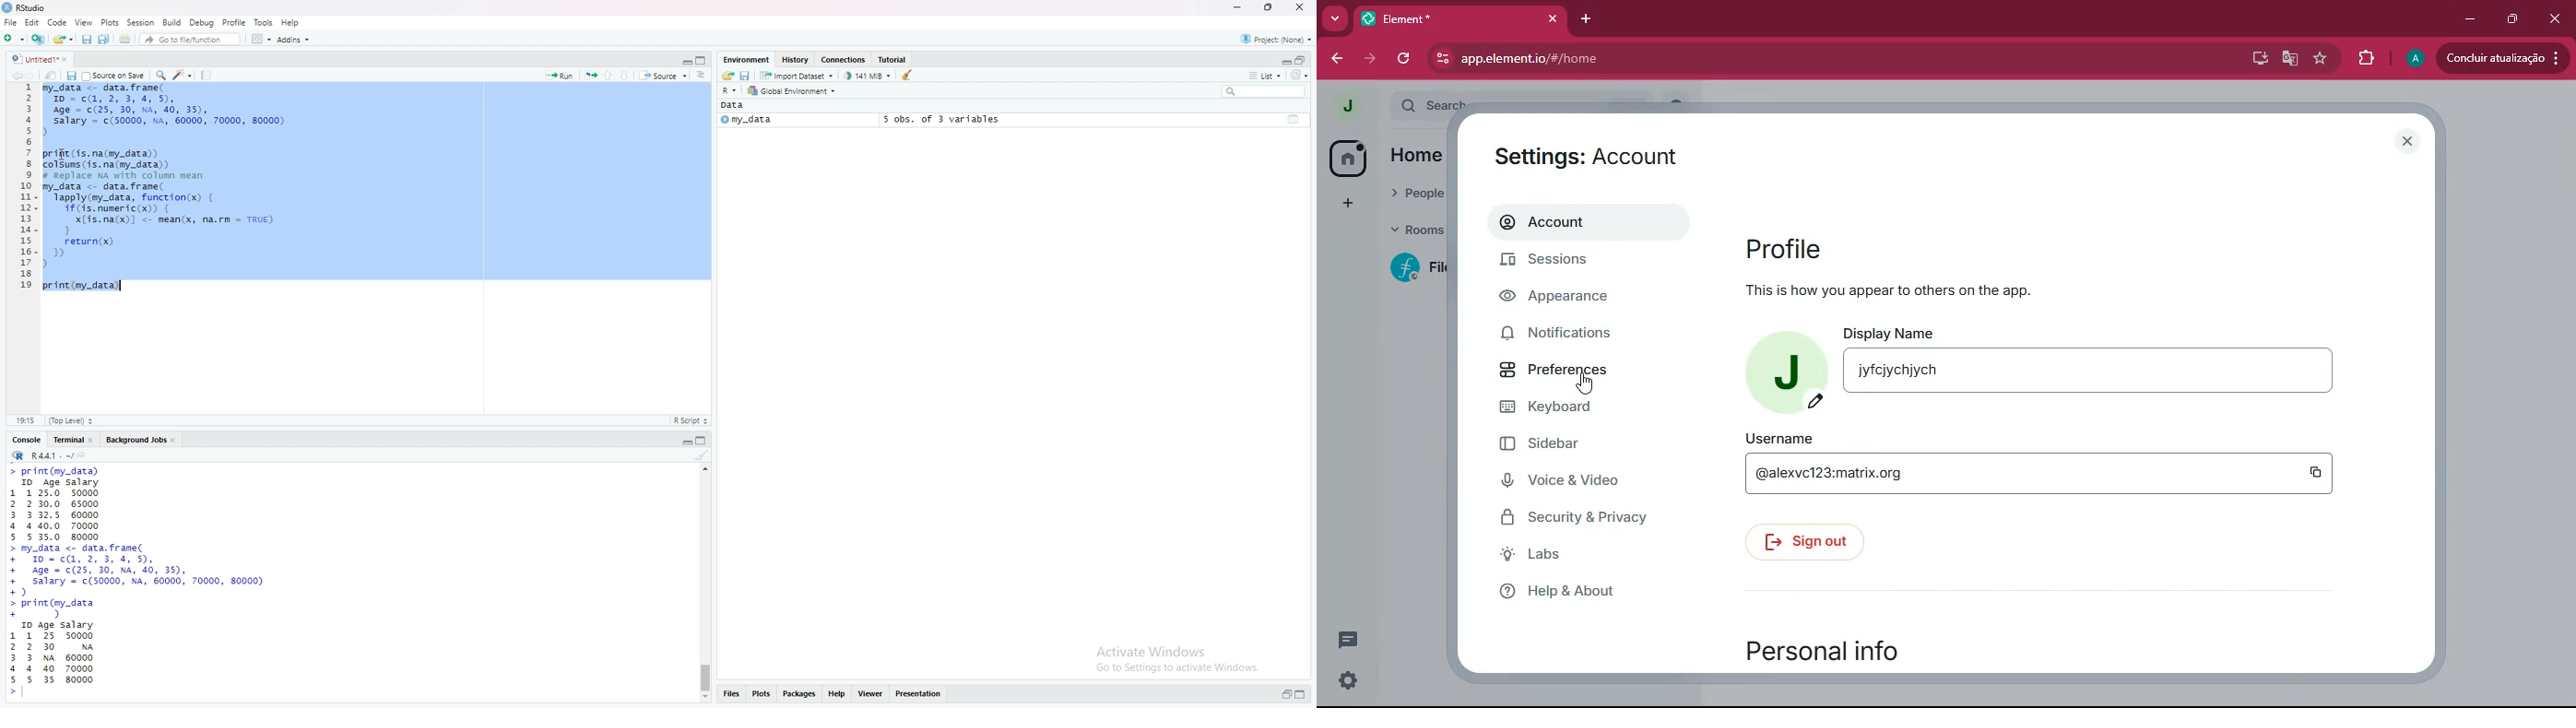 This screenshot has height=728, width=2576. Describe the element at coordinates (208, 75) in the screenshot. I see `compile reports` at that location.